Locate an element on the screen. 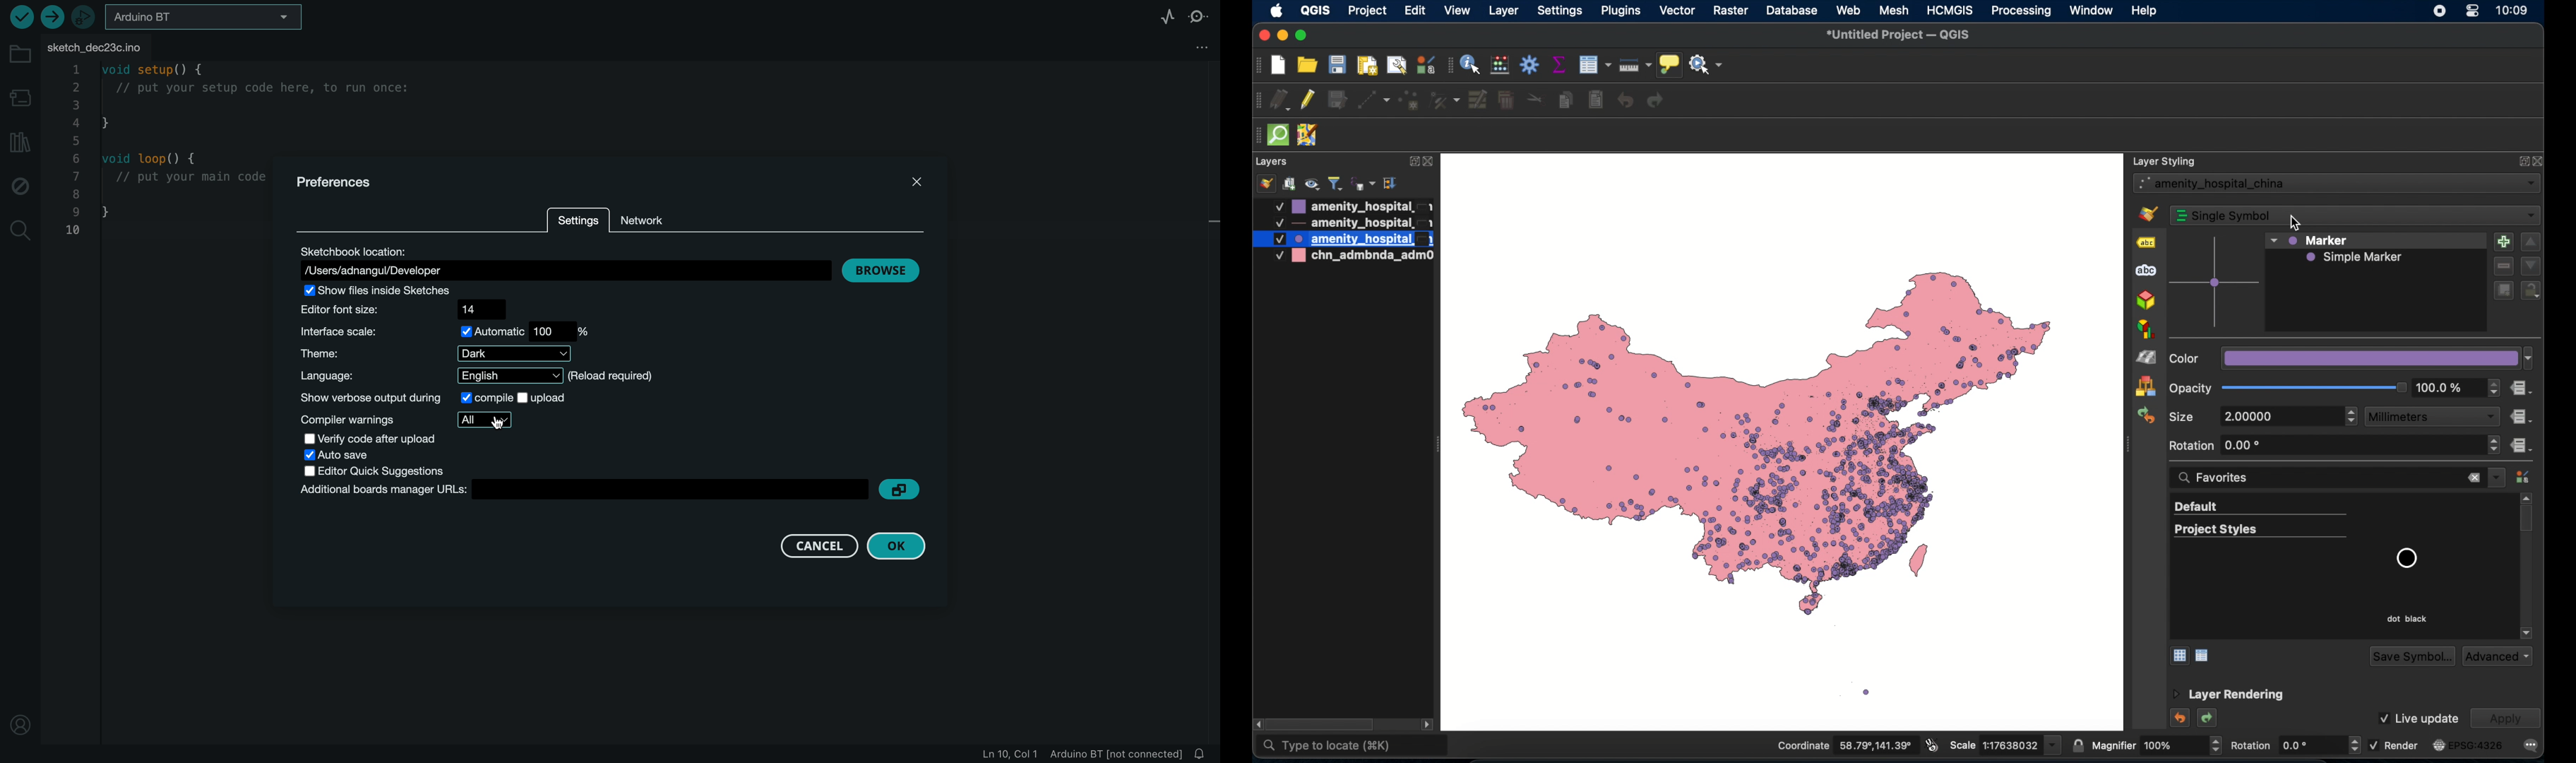  copy features is located at coordinates (1566, 100).